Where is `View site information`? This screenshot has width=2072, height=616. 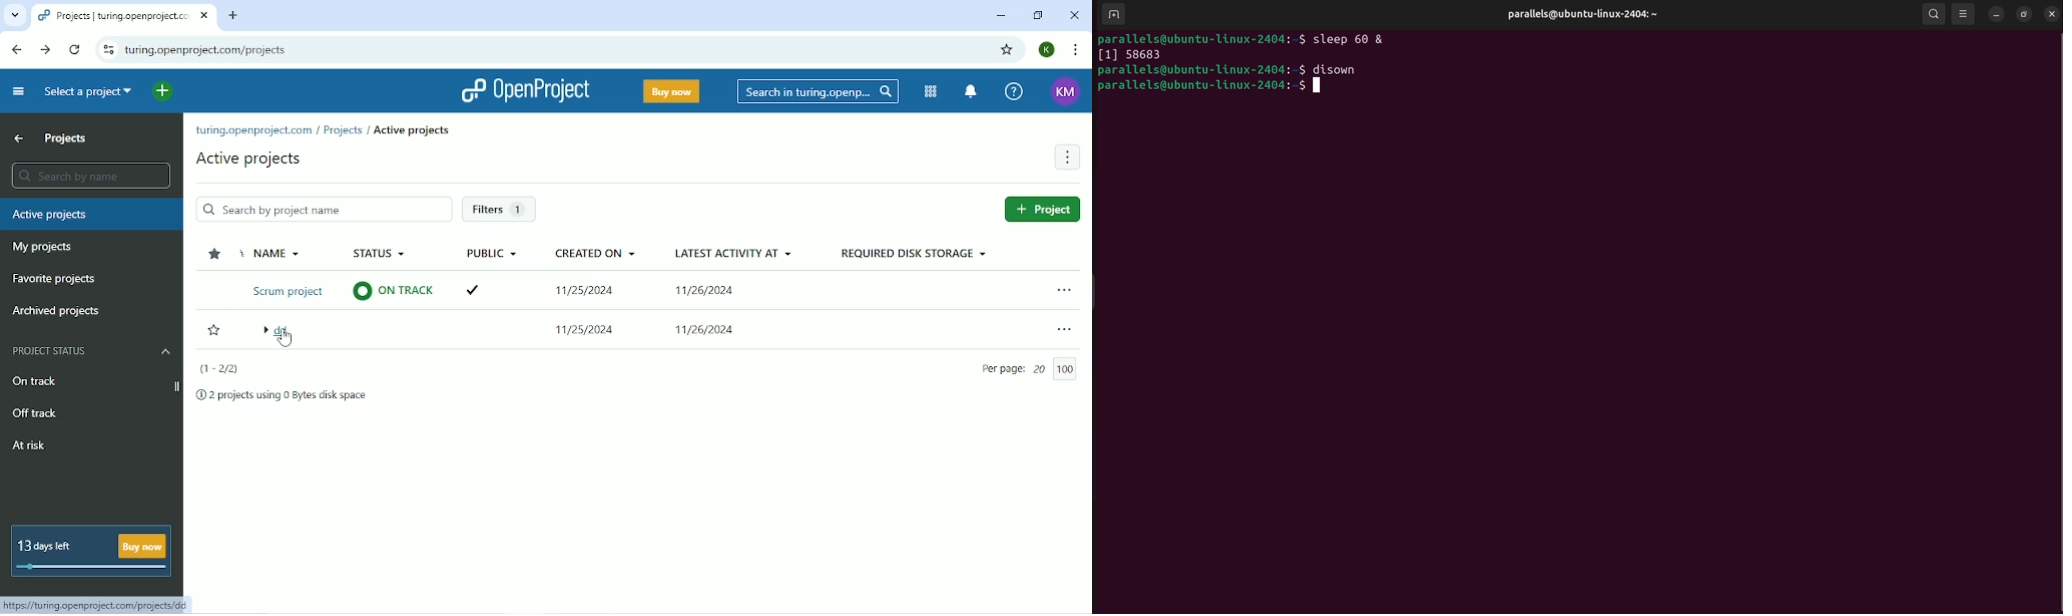 View site information is located at coordinates (108, 50).